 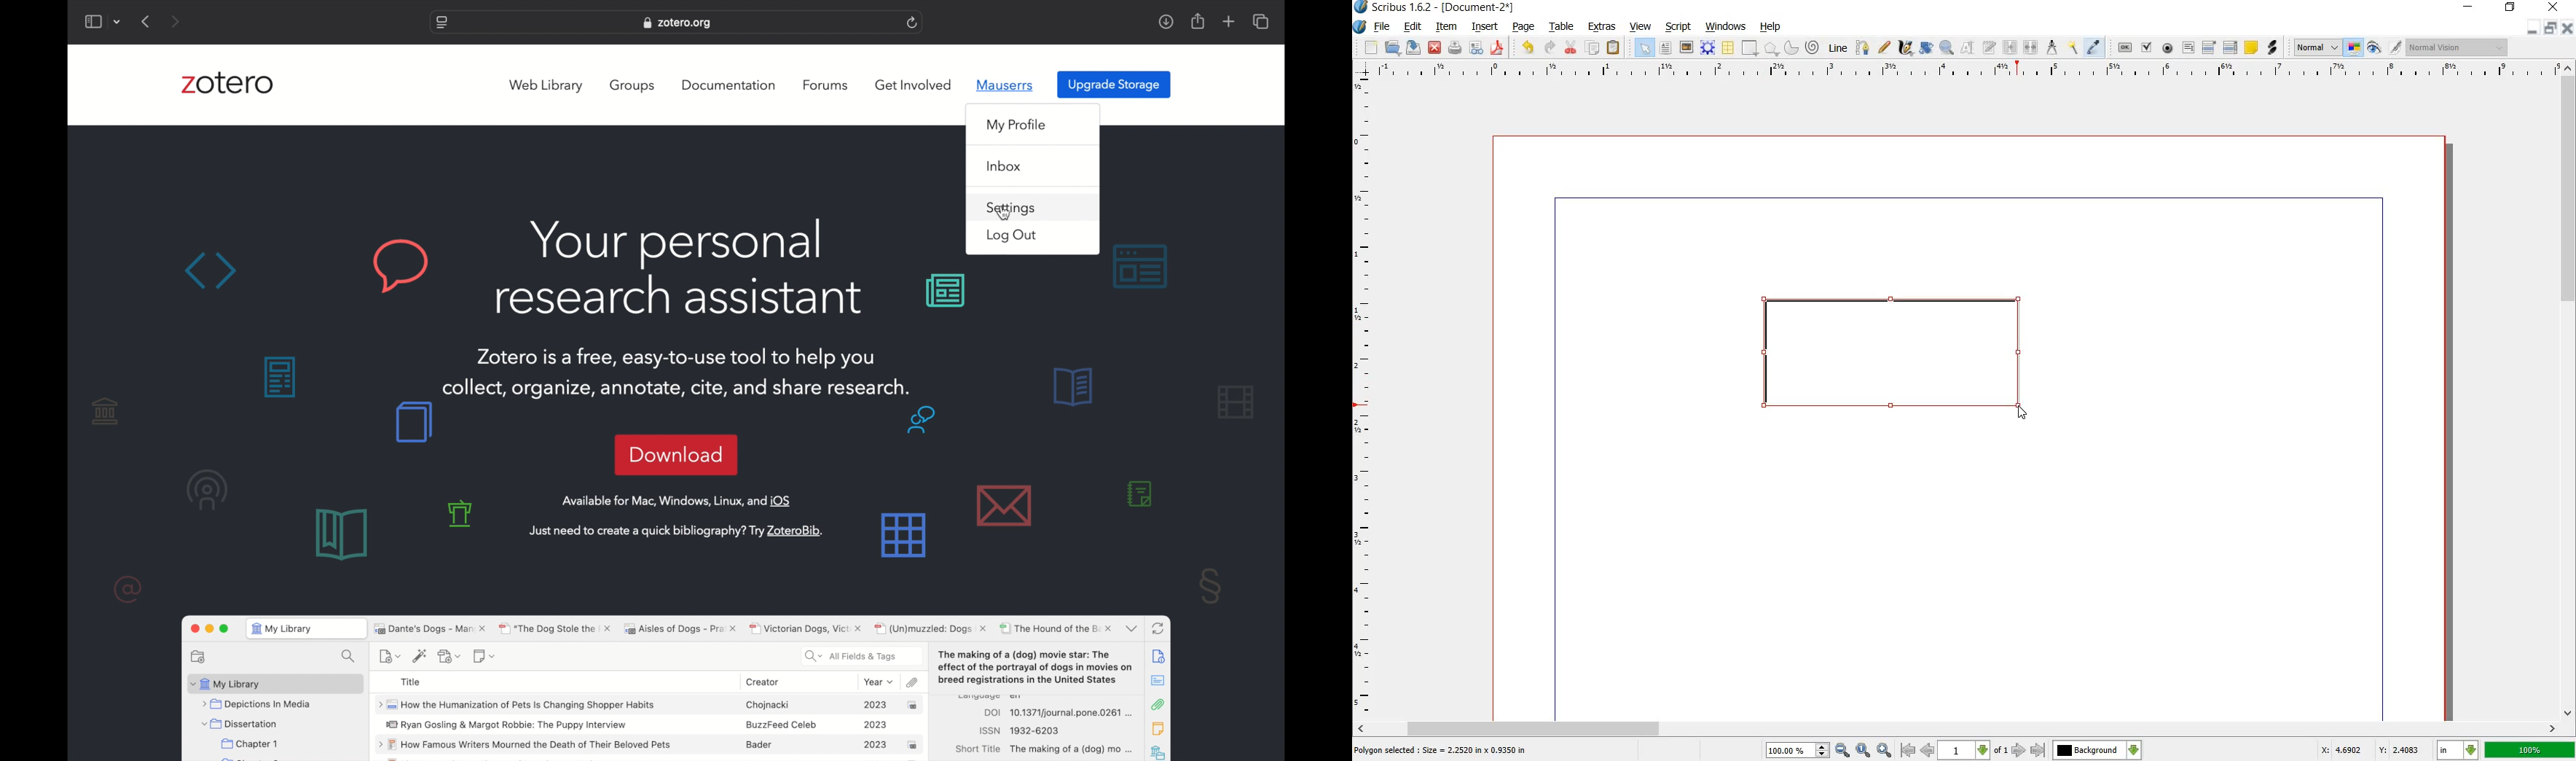 I want to click on IMAGE, so click(x=1686, y=47).